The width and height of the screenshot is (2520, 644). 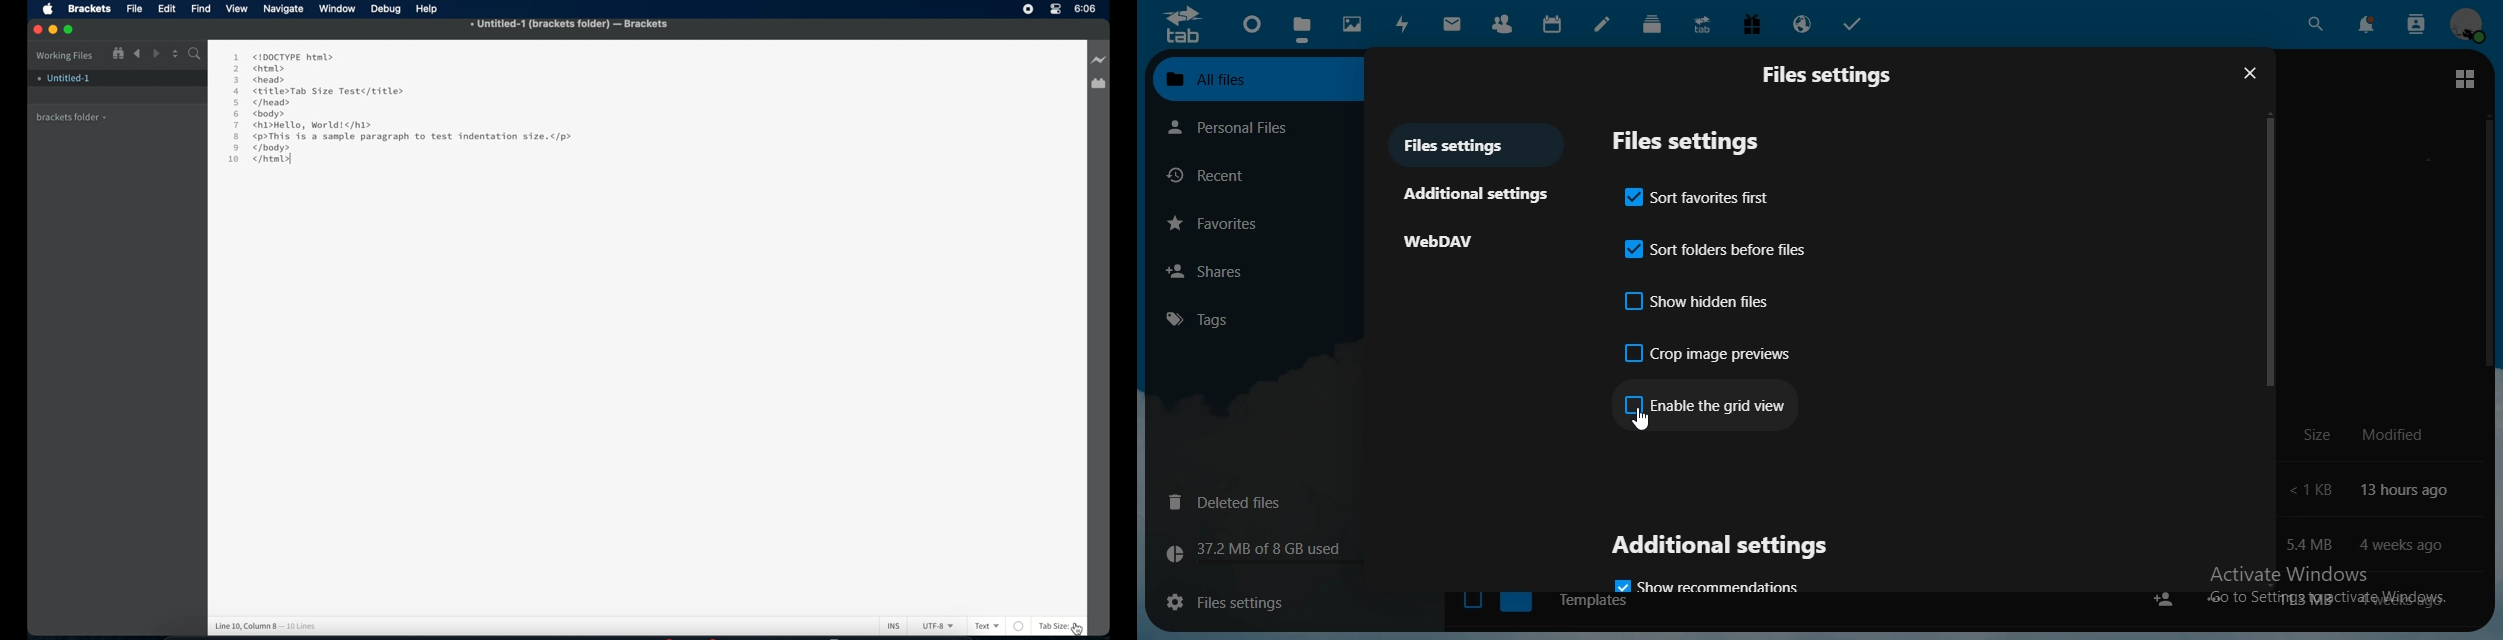 What do you see at coordinates (339, 9) in the screenshot?
I see `Window` at bounding box center [339, 9].